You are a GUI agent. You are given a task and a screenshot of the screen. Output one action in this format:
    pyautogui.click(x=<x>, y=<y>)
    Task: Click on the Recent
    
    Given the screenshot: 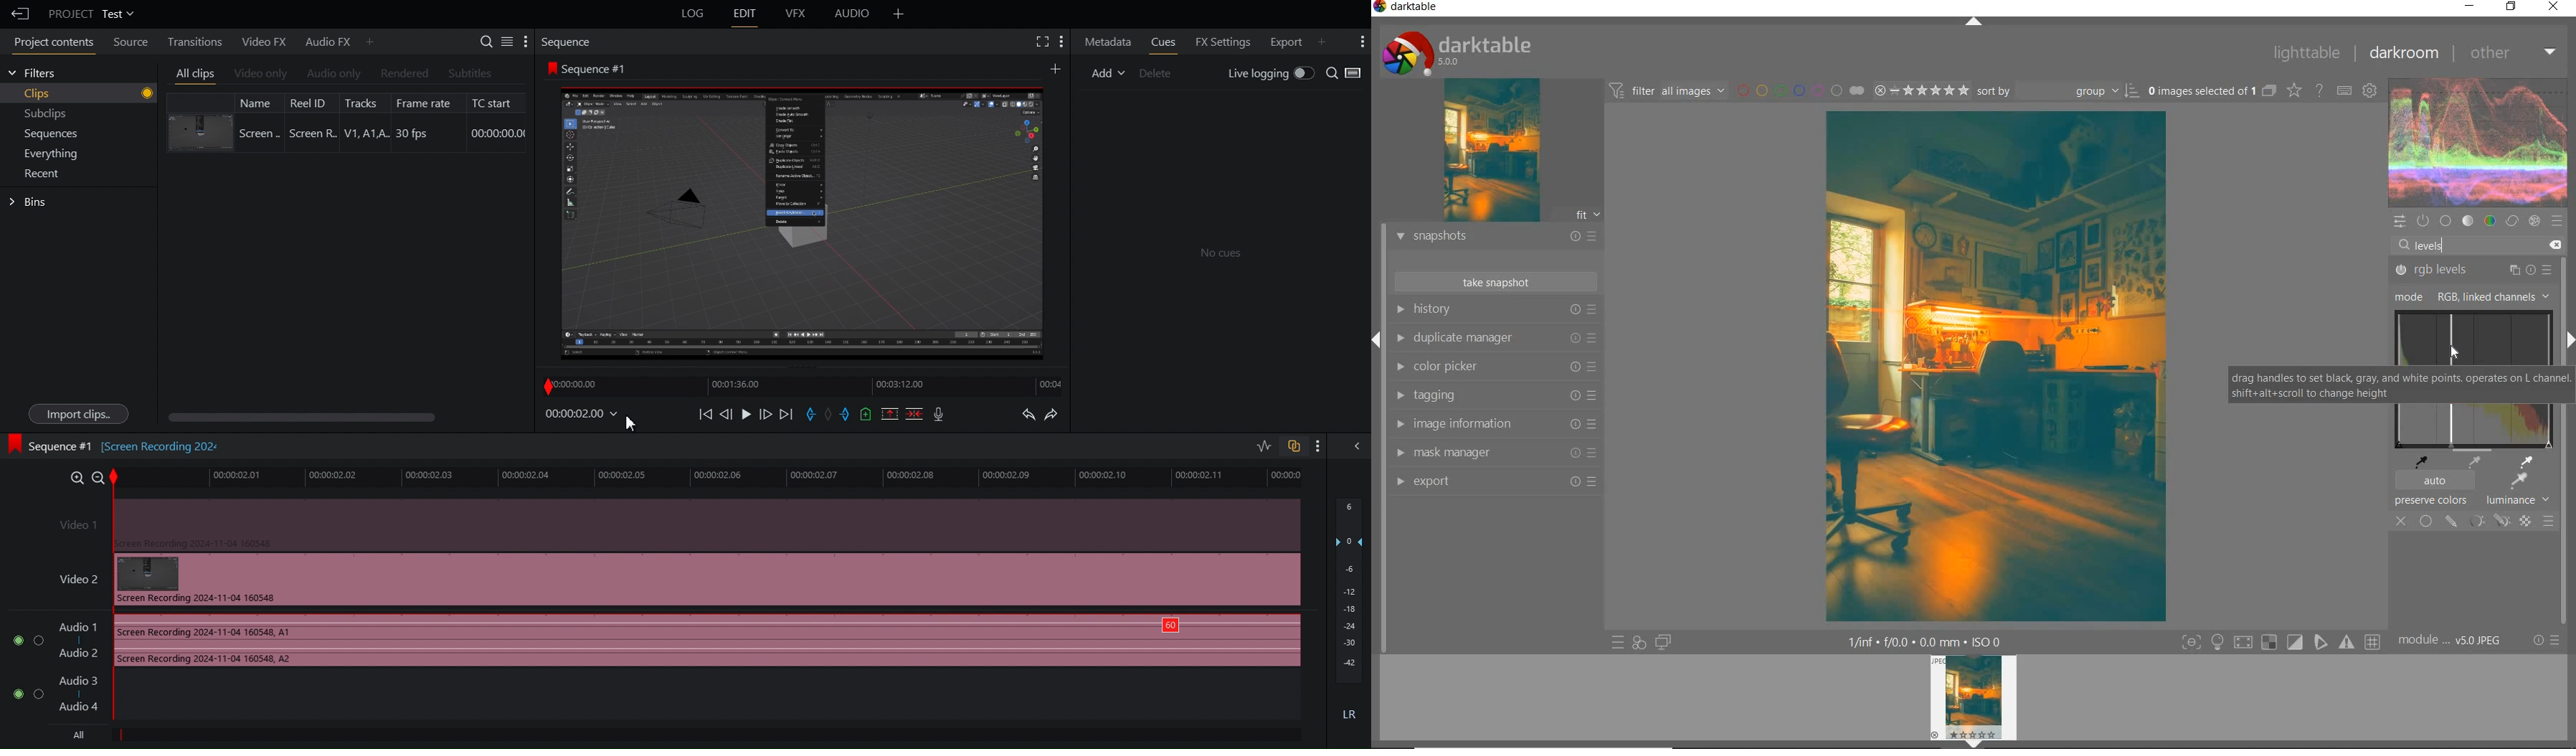 What is the action you would take?
    pyautogui.click(x=45, y=174)
    